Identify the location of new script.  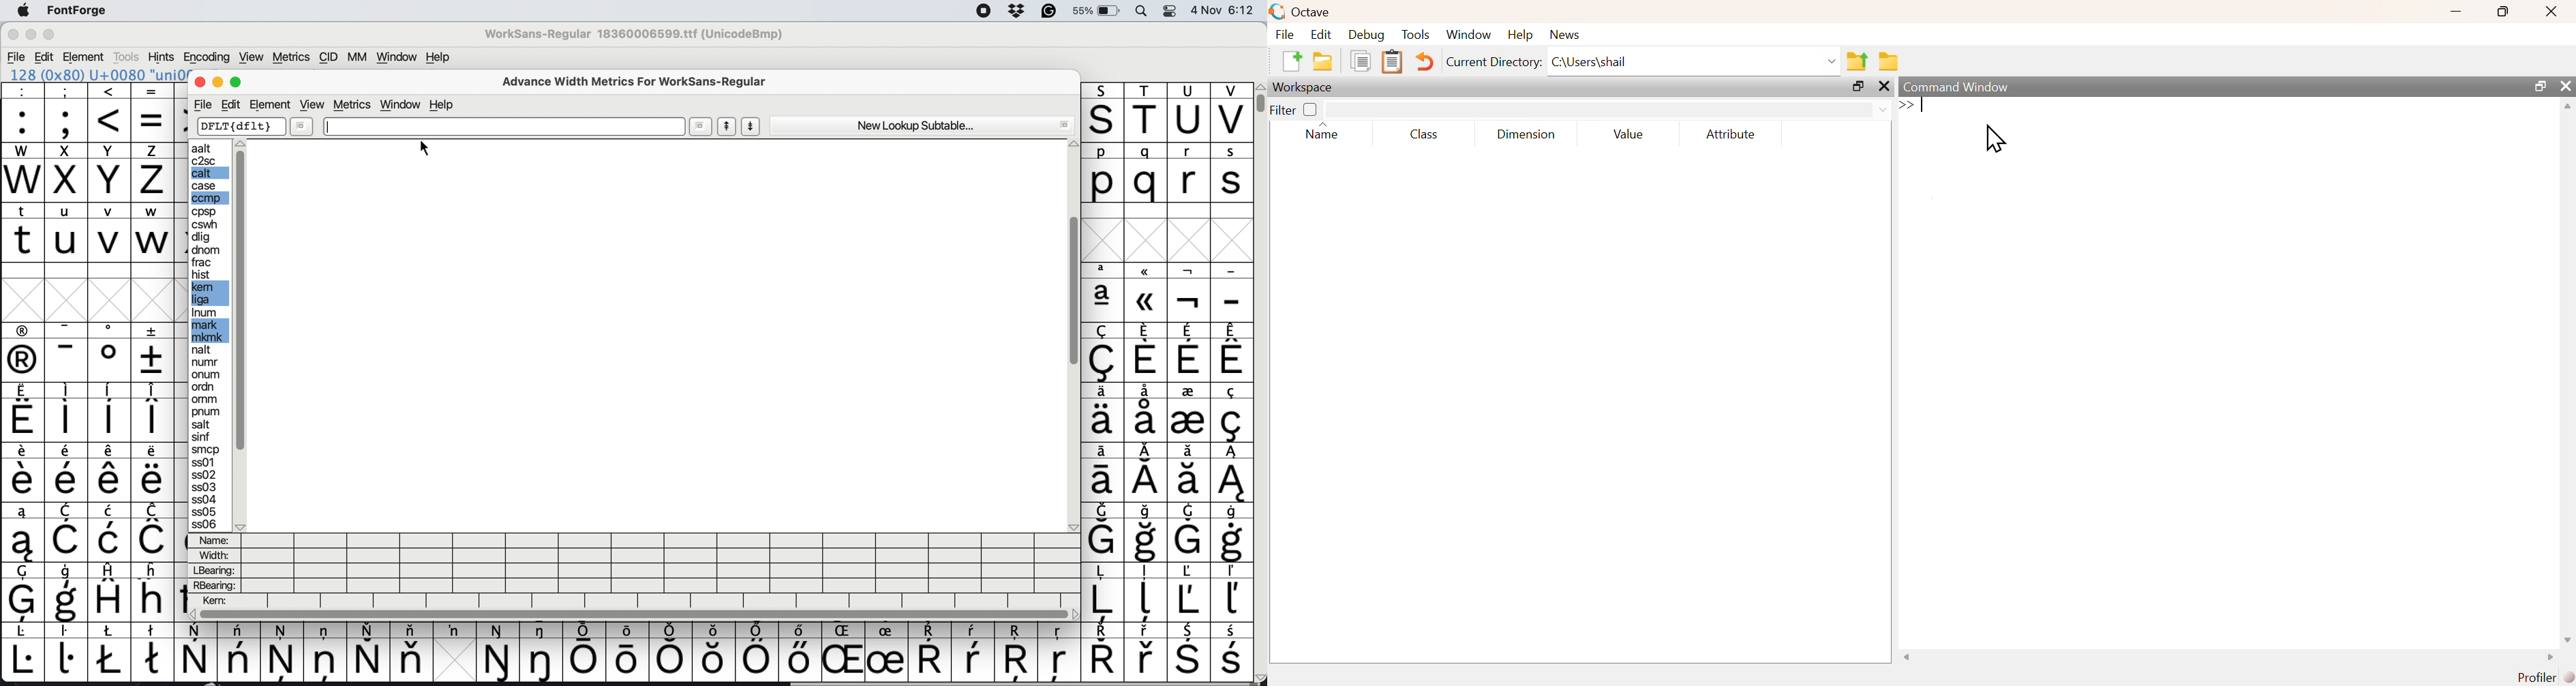
(1293, 60).